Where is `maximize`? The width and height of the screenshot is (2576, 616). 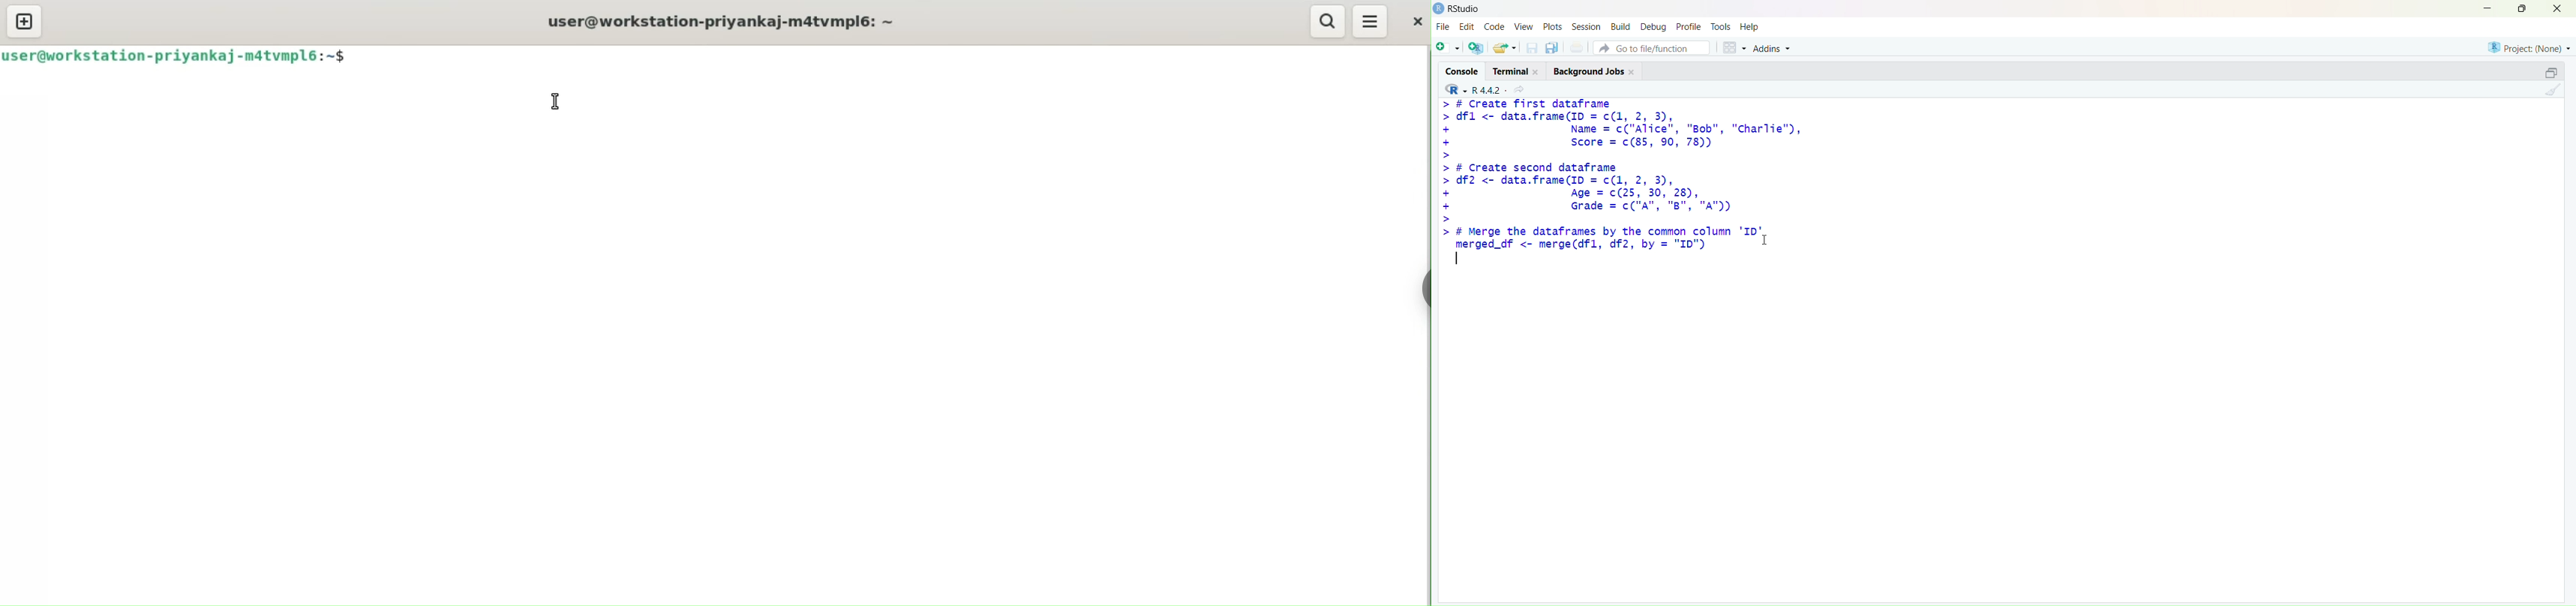 maximize is located at coordinates (2552, 71).